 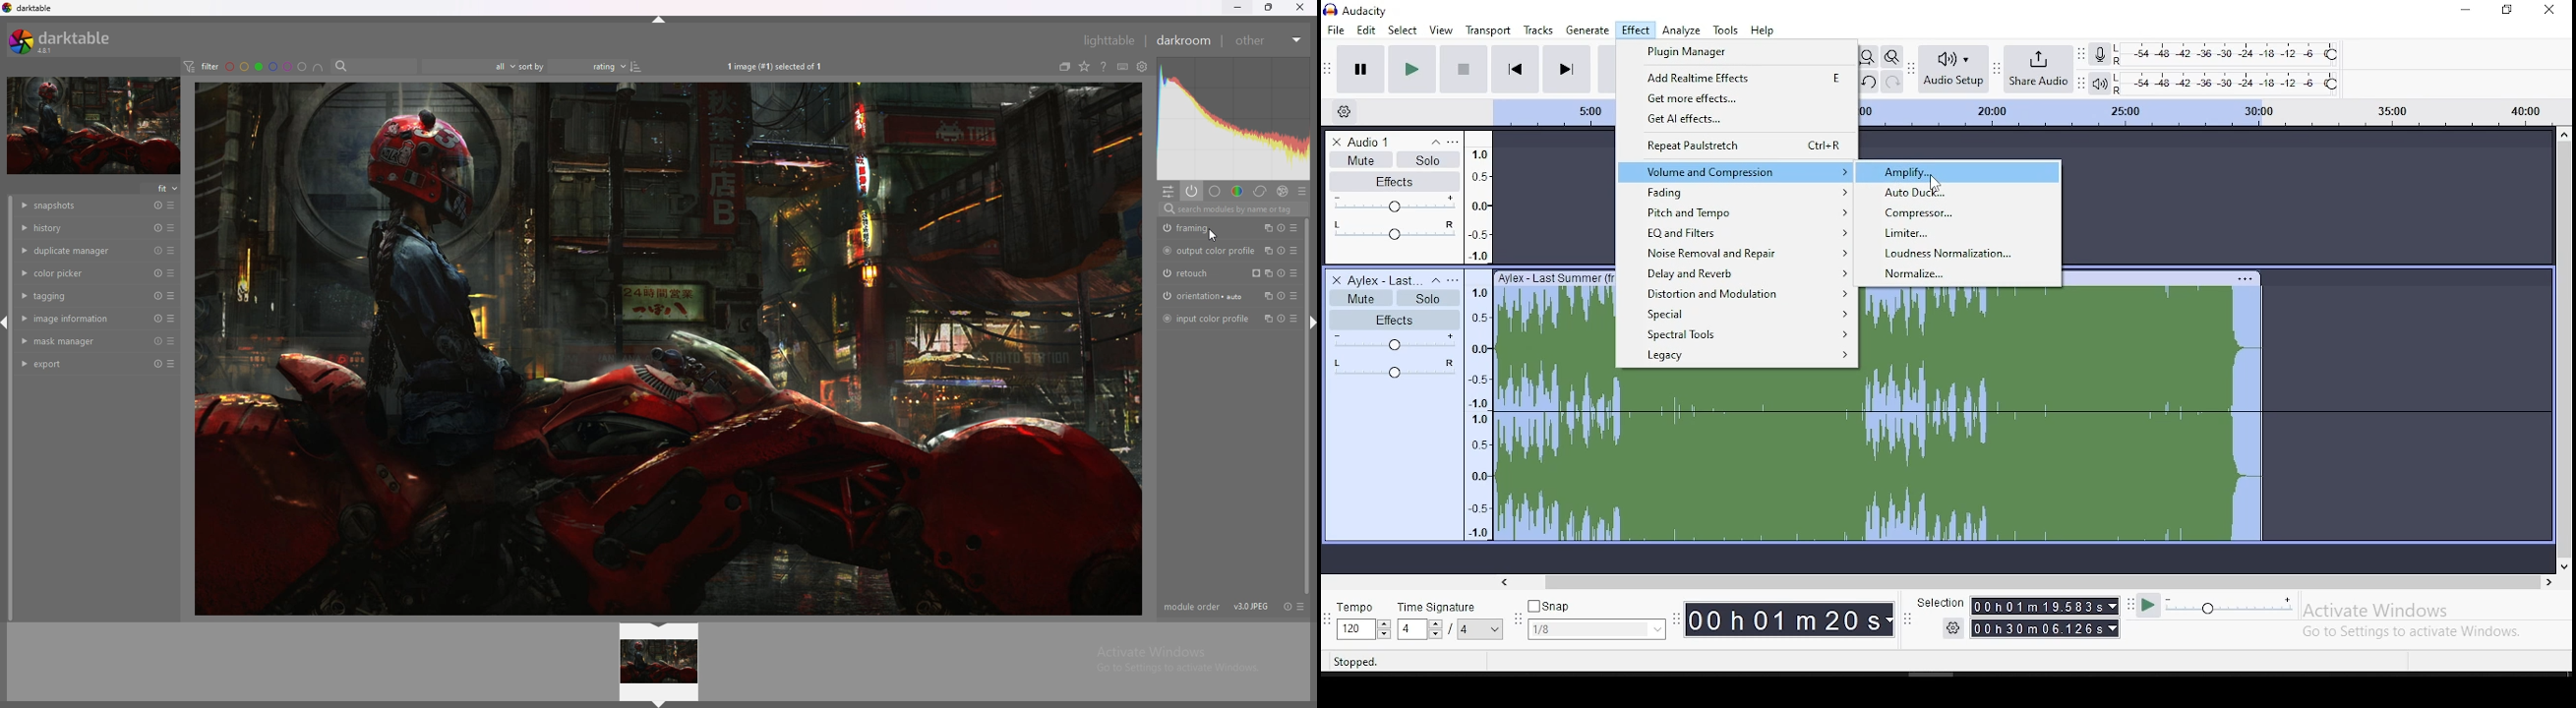 I want to click on input color profile, so click(x=1206, y=318).